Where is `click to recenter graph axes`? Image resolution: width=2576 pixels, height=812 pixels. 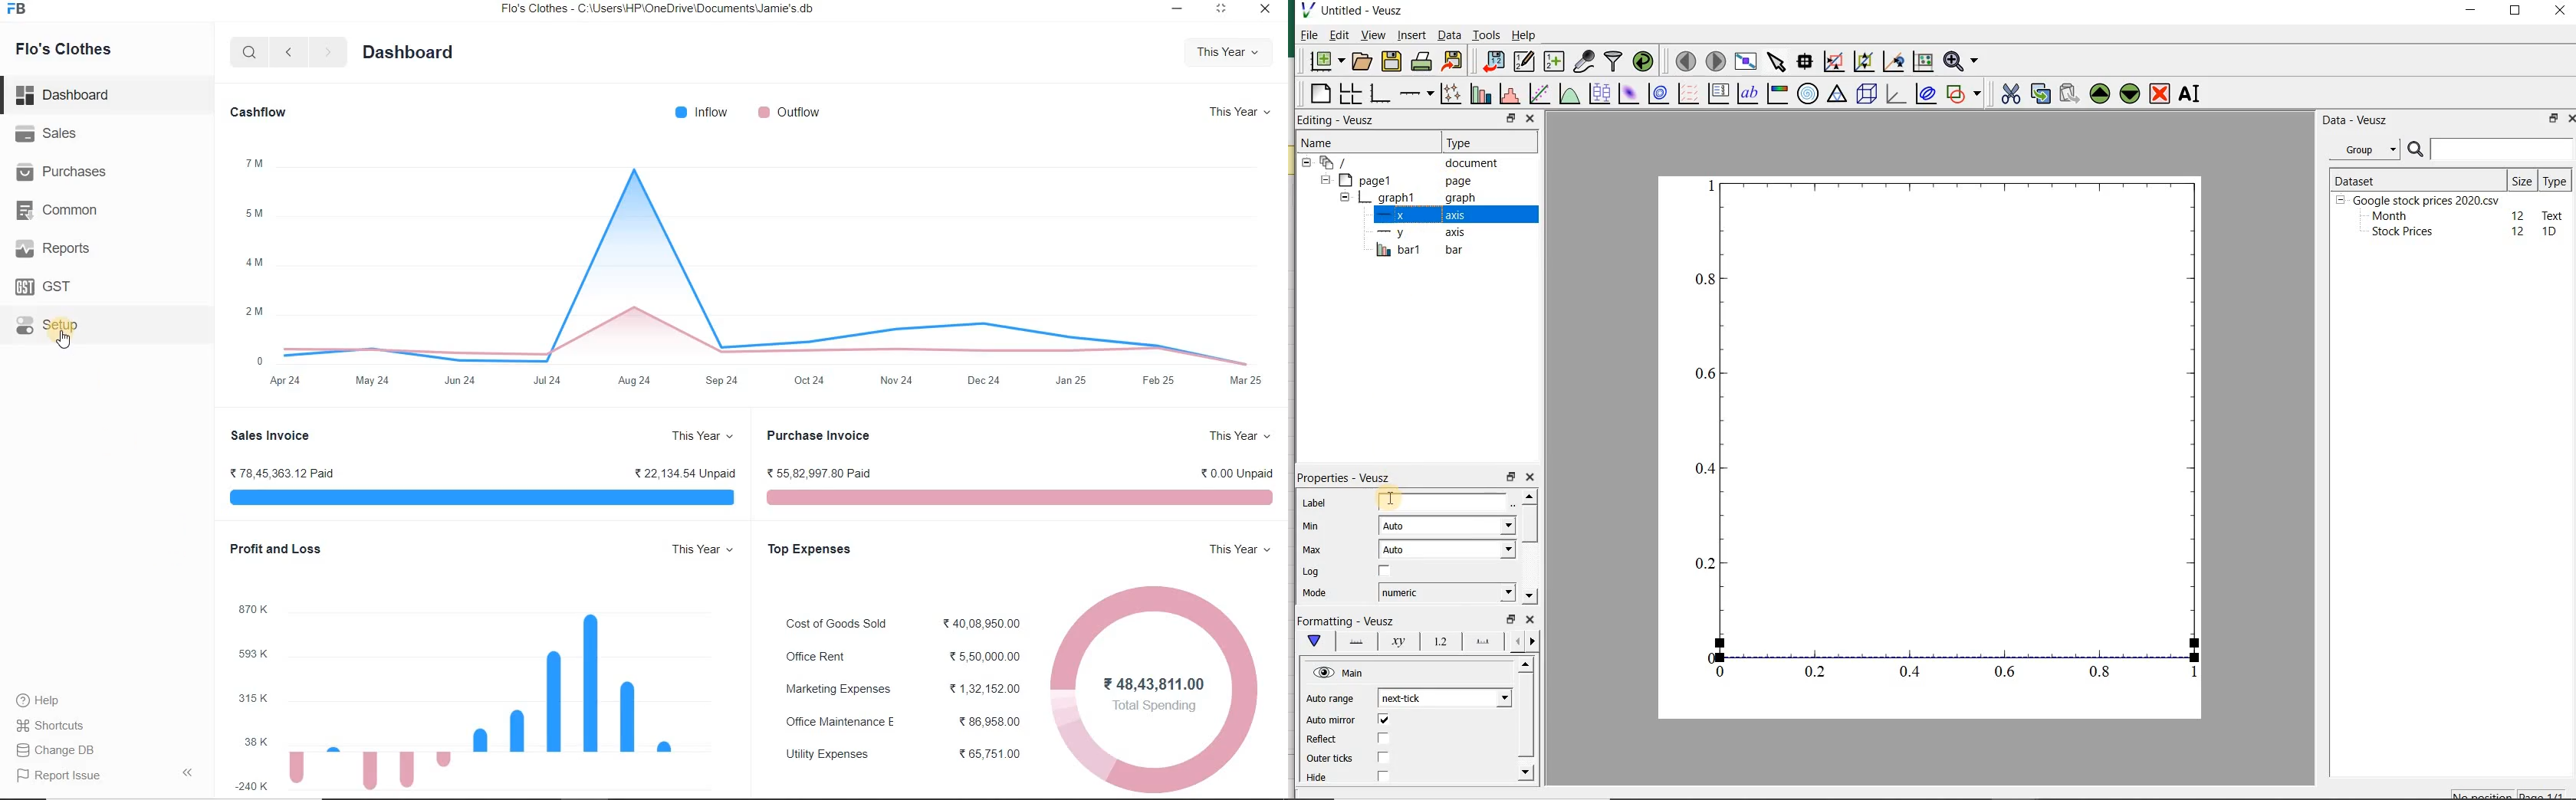
click to recenter graph axes is located at coordinates (1891, 62).